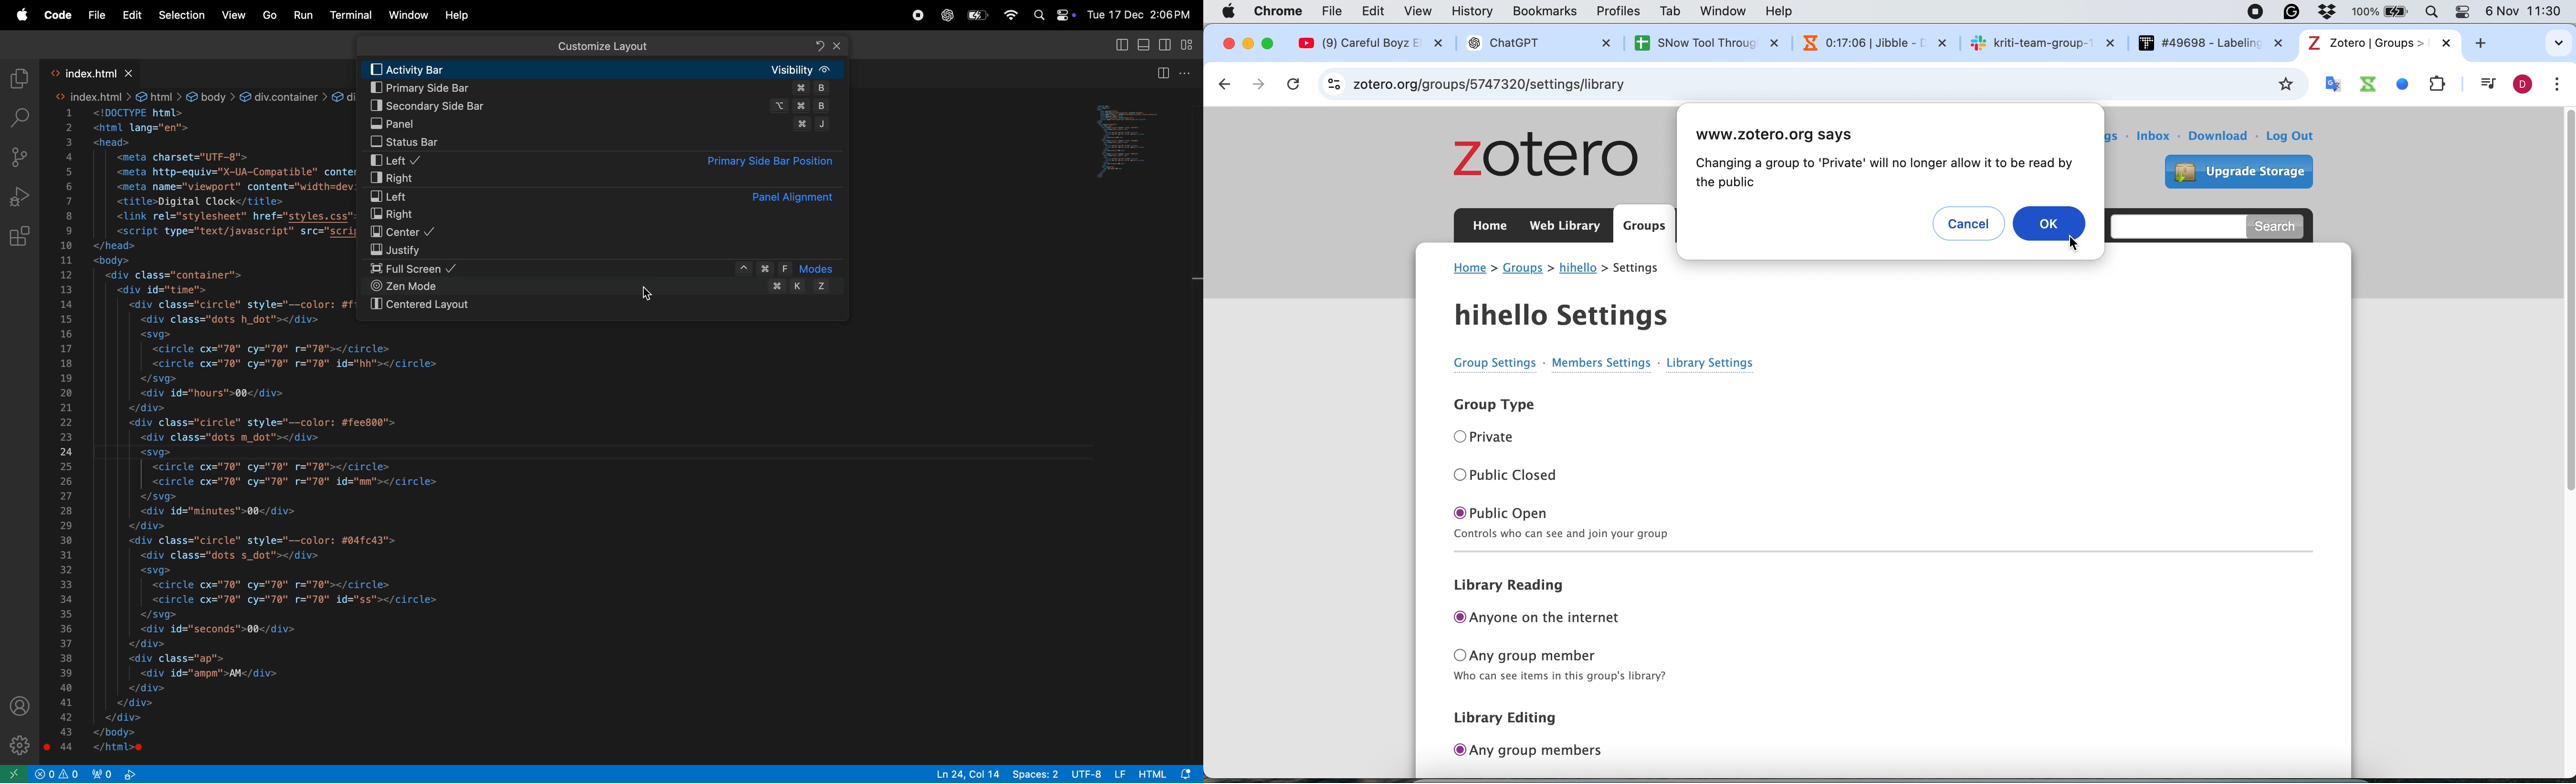 The image size is (2576, 784). What do you see at coordinates (2391, 84) in the screenshot?
I see `system extensions` at bounding box center [2391, 84].